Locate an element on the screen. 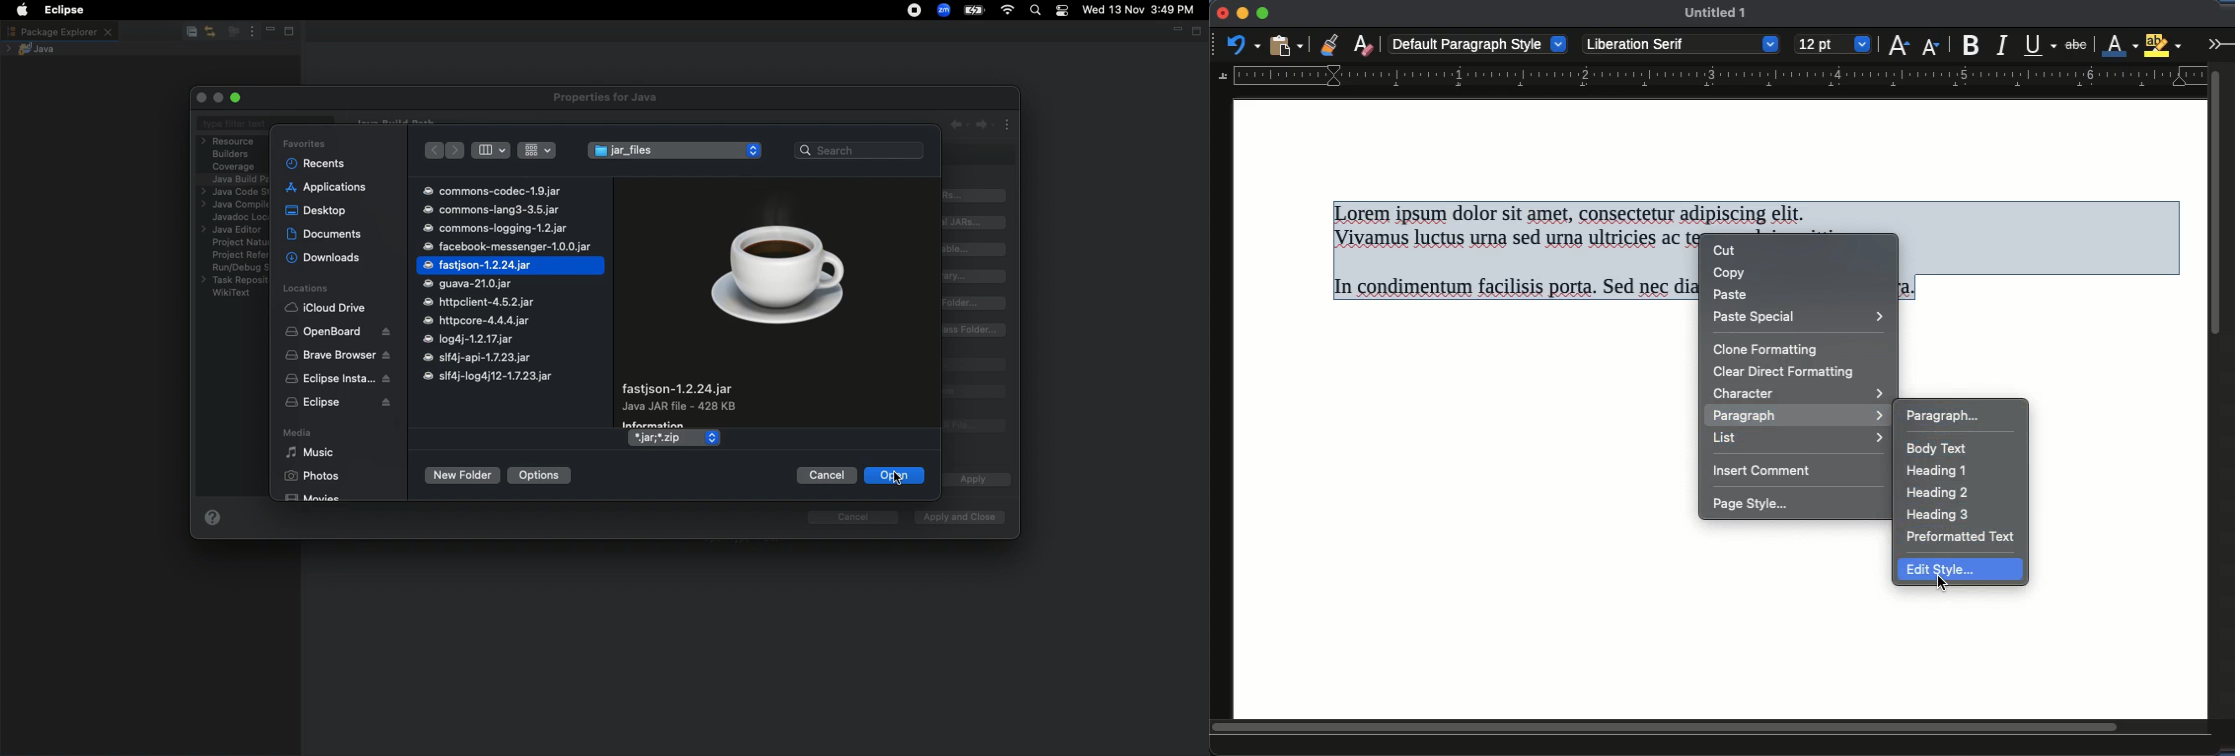 The height and width of the screenshot is (756, 2240). heading 2 is located at coordinates (1937, 494).